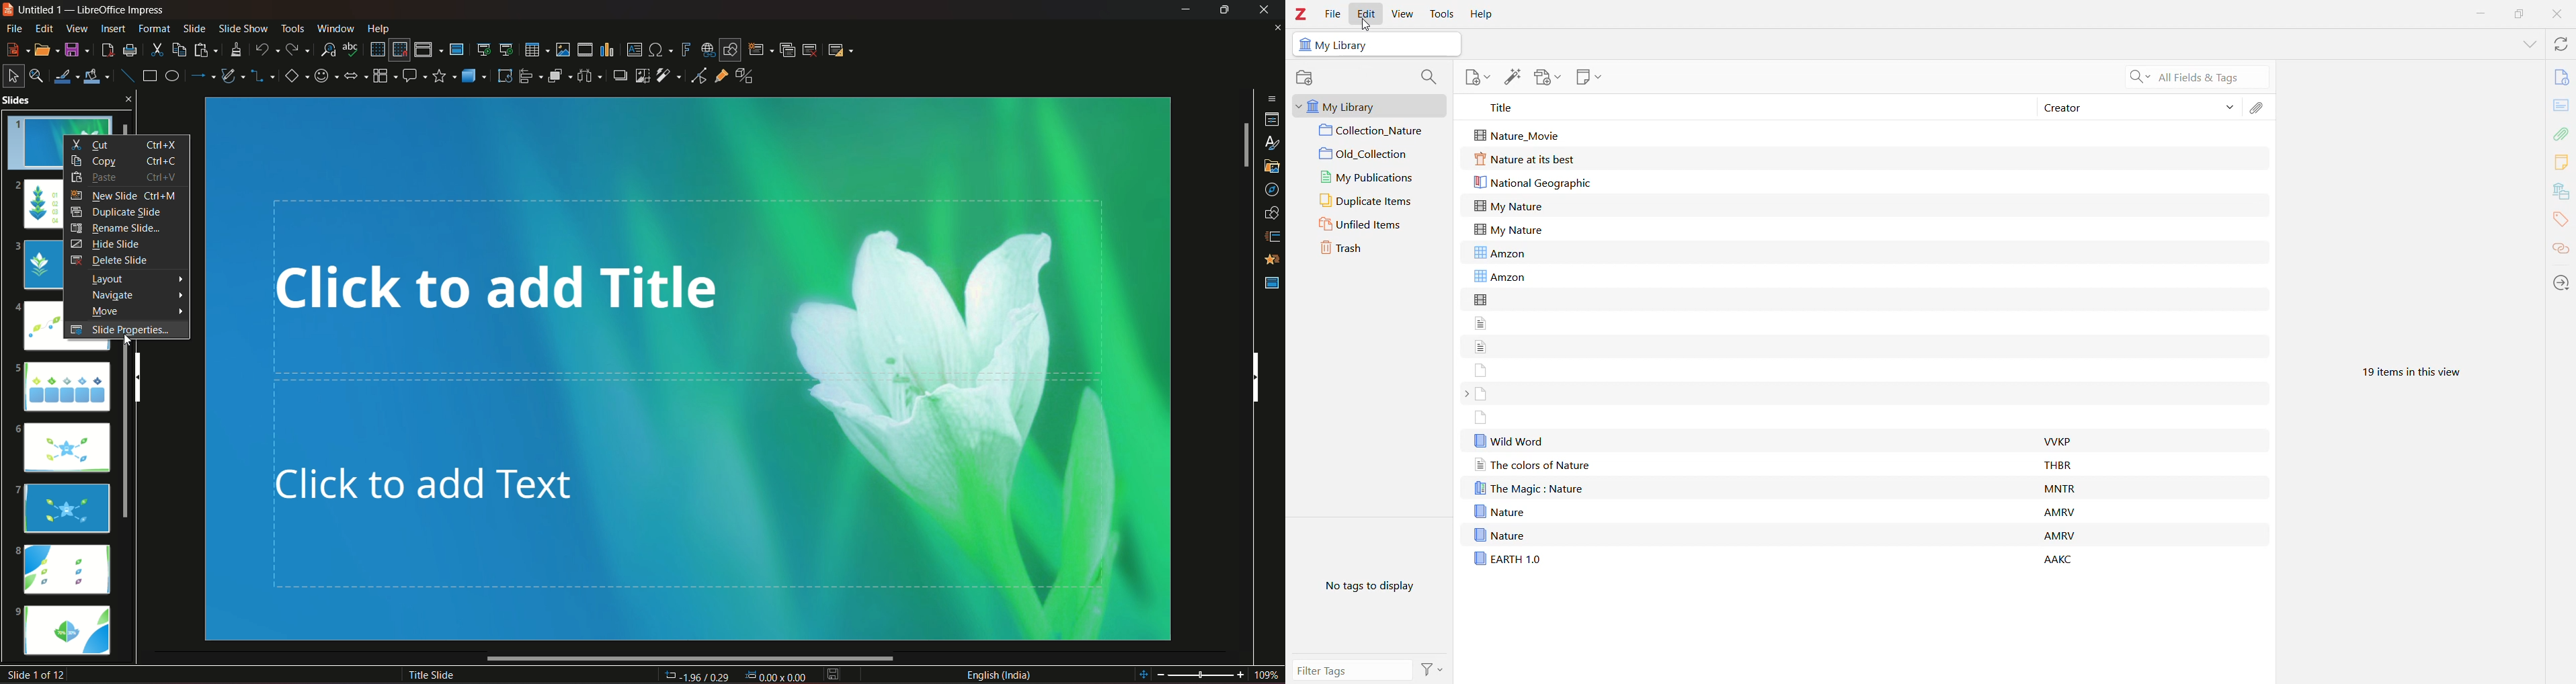  What do you see at coordinates (356, 76) in the screenshot?
I see `block arrows` at bounding box center [356, 76].